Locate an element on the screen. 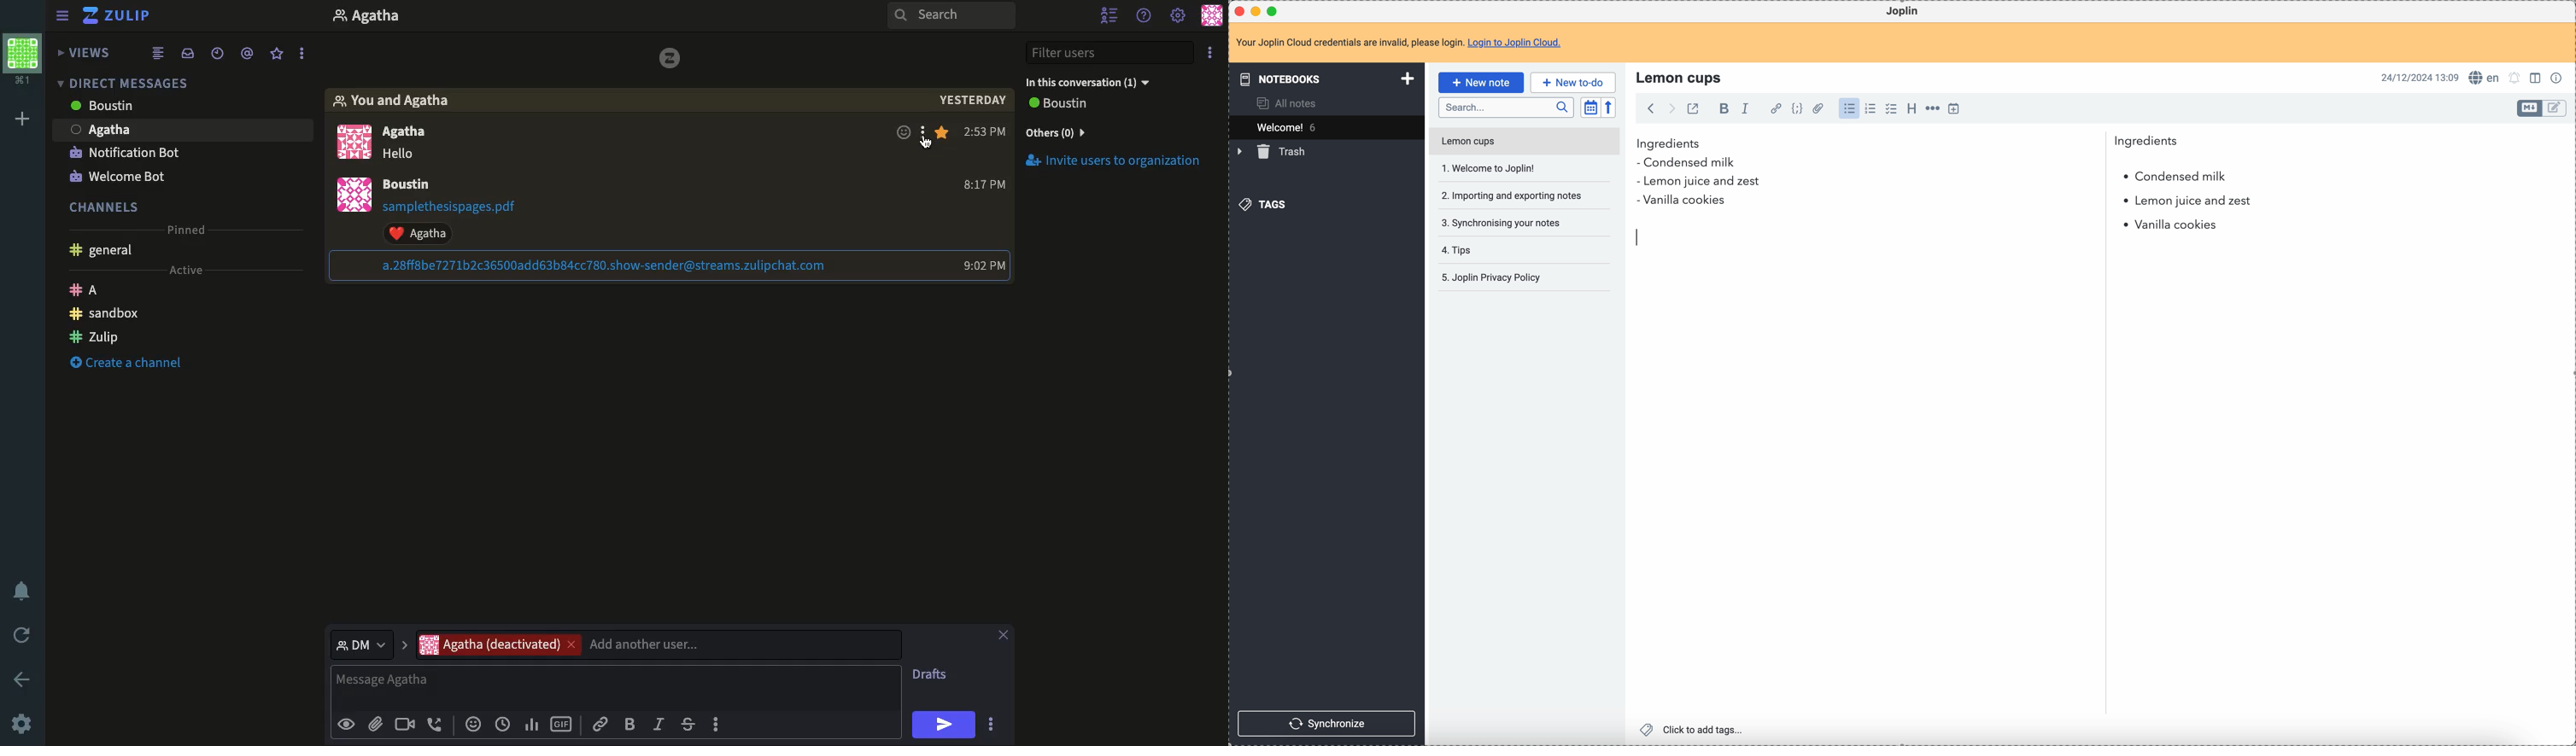 The image size is (2576, 756). welcome to Joplin! is located at coordinates (1489, 168).